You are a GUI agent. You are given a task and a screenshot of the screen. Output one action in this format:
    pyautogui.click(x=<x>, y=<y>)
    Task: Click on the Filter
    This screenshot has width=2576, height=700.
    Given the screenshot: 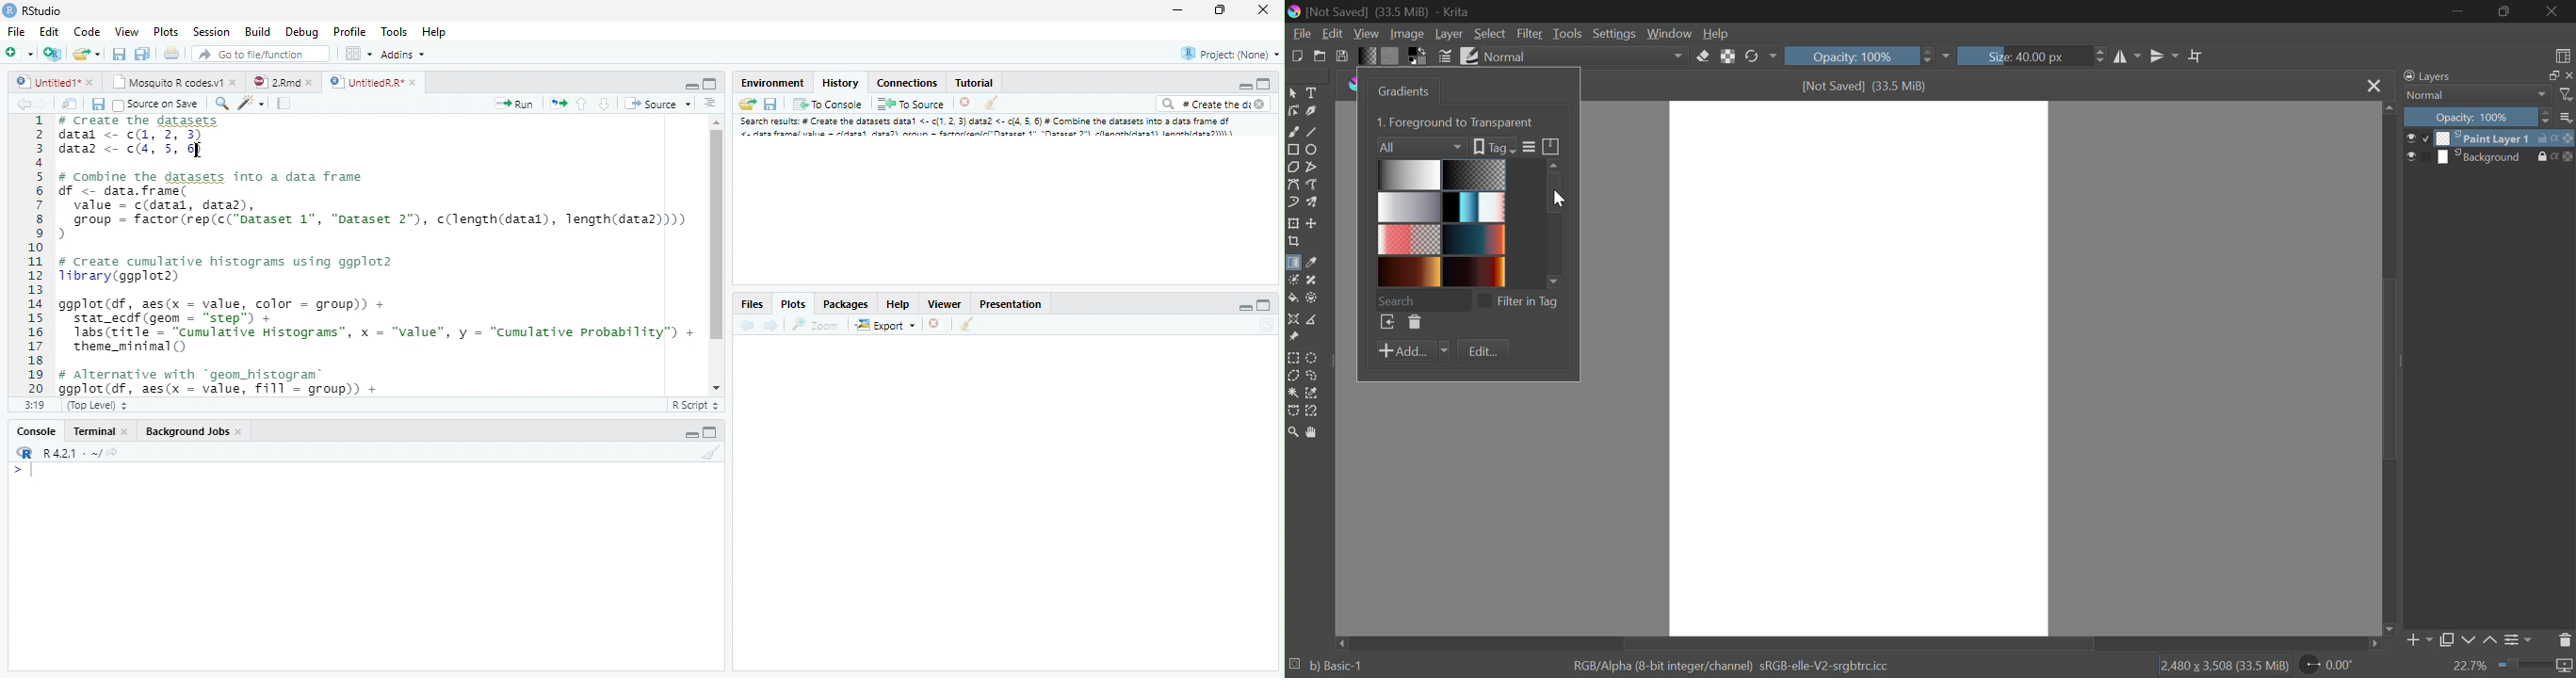 What is the action you would take?
    pyautogui.click(x=1531, y=34)
    